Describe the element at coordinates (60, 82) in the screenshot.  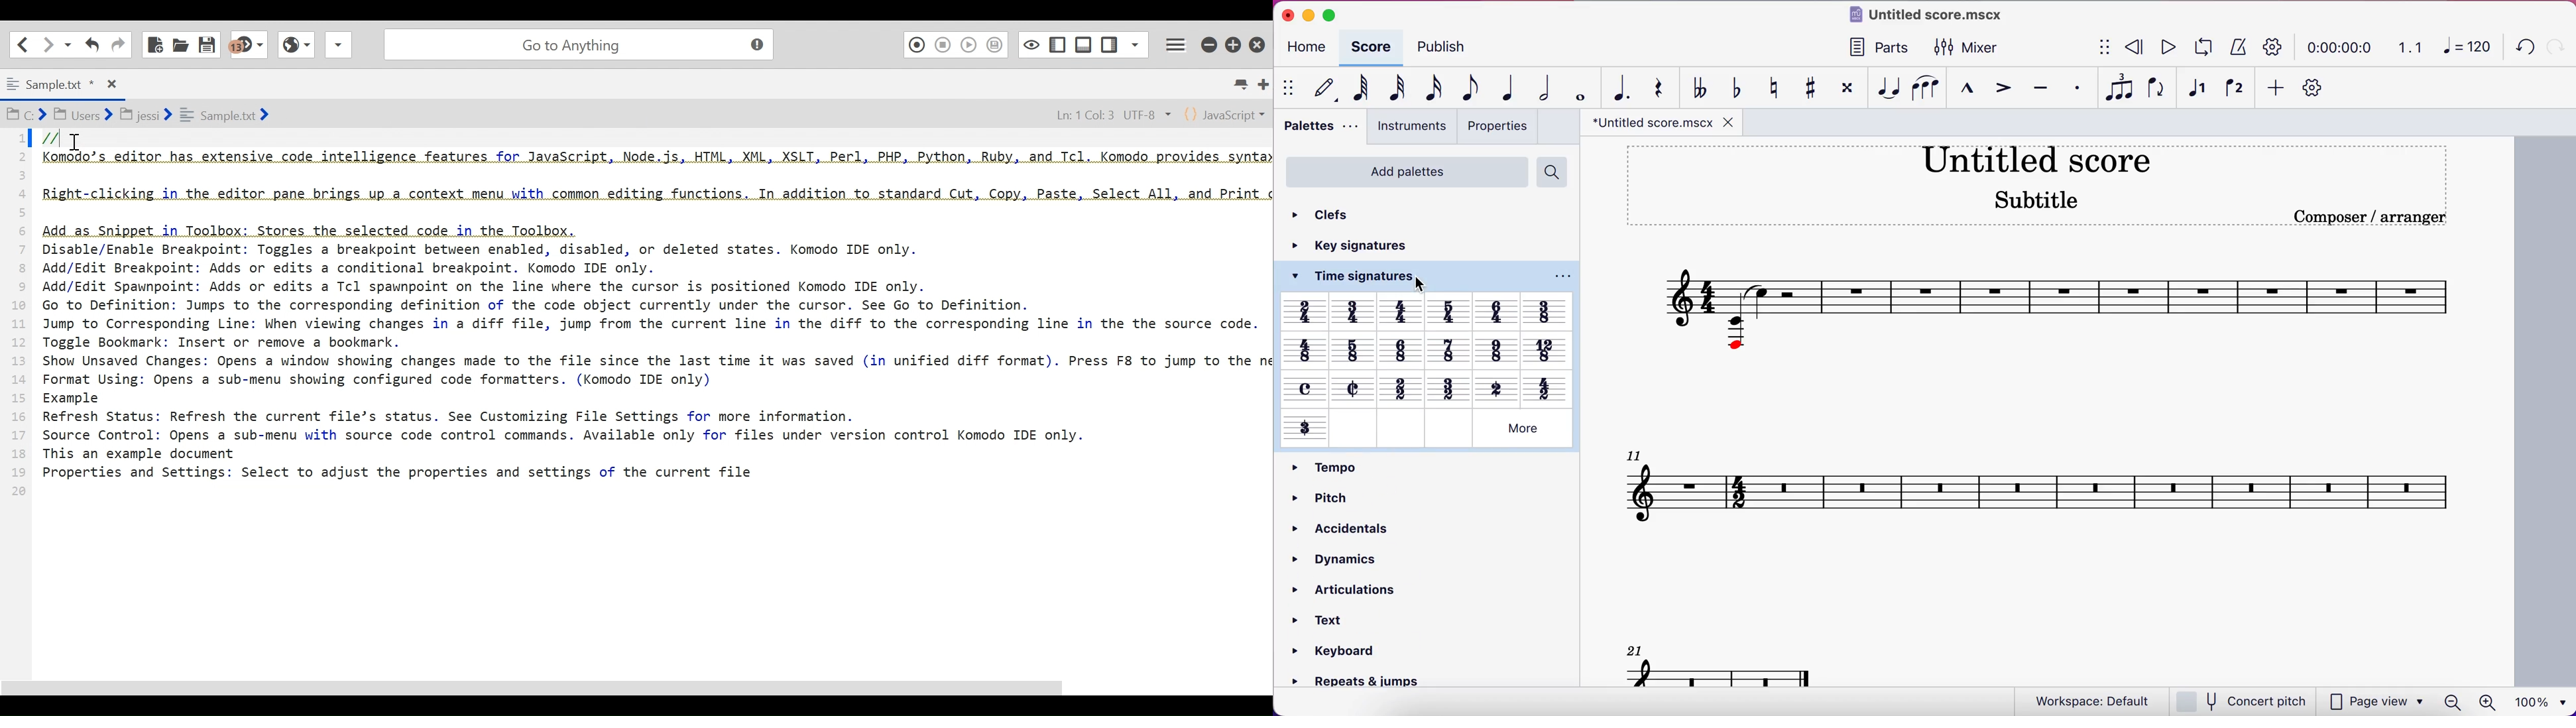
I see `Current Tab` at that location.